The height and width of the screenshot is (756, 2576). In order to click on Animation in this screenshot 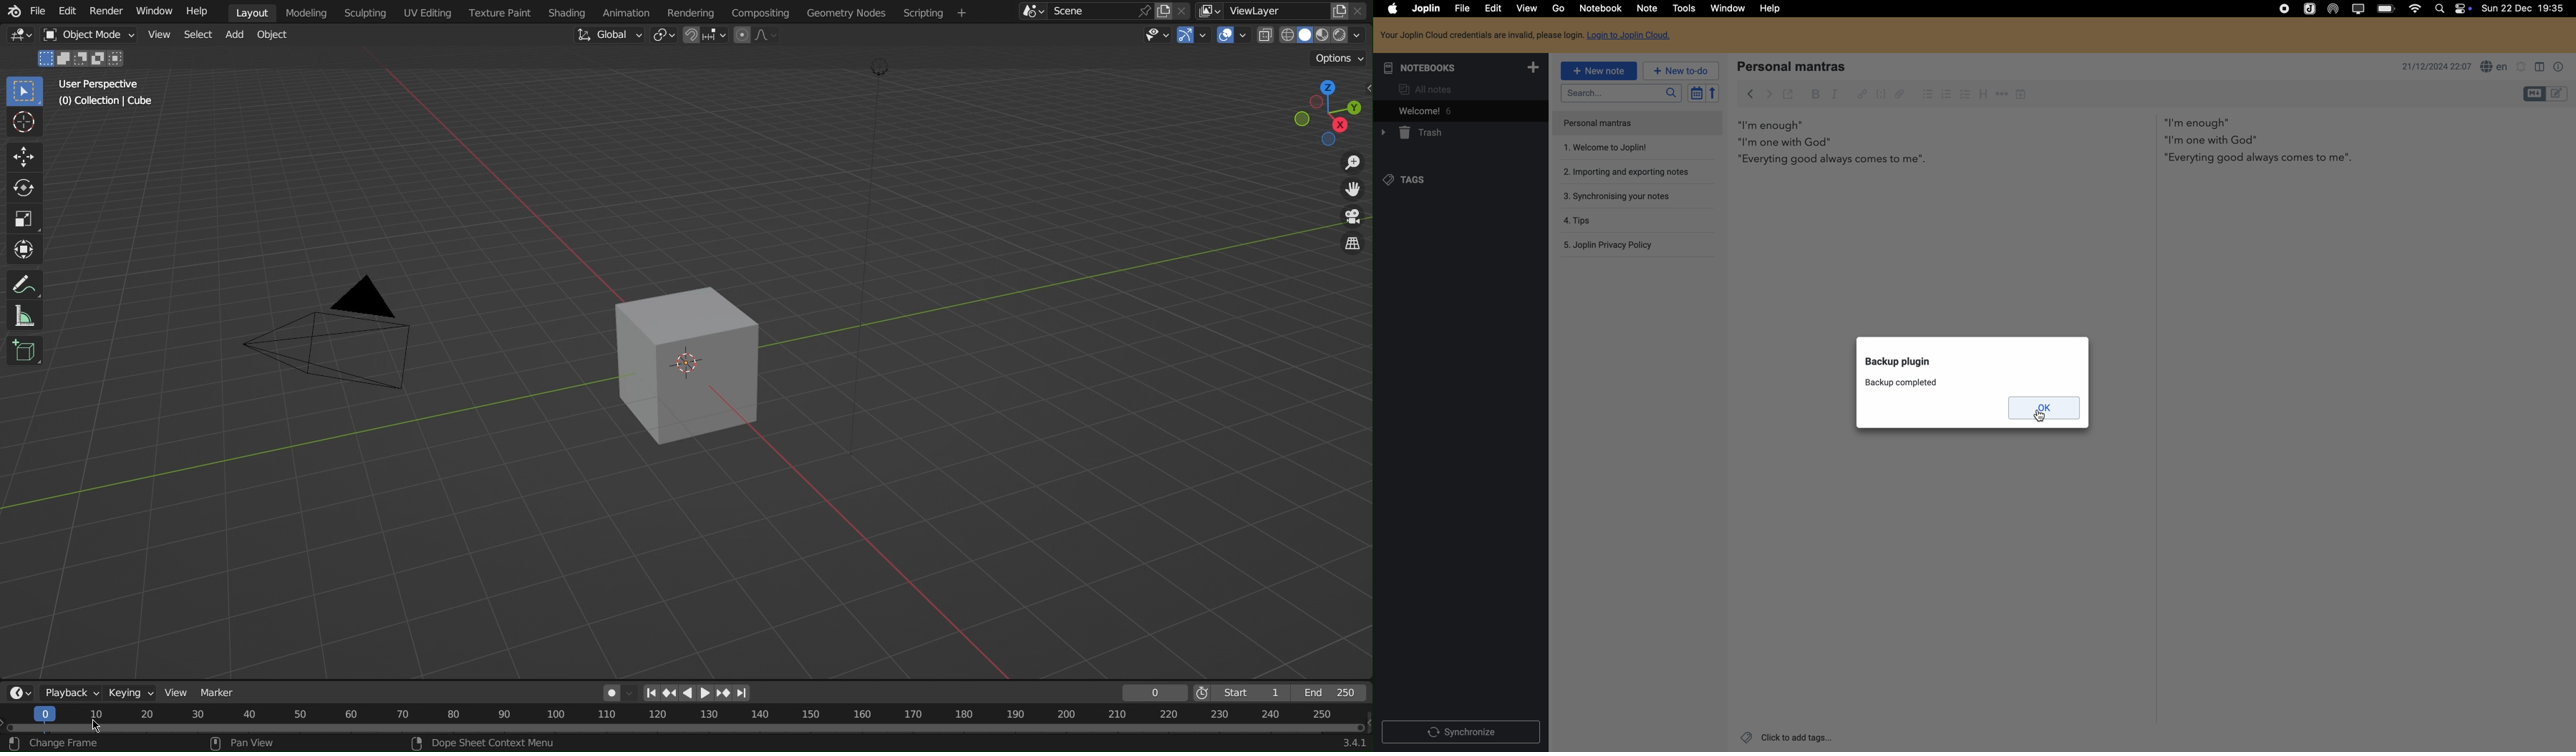, I will do `click(624, 10)`.